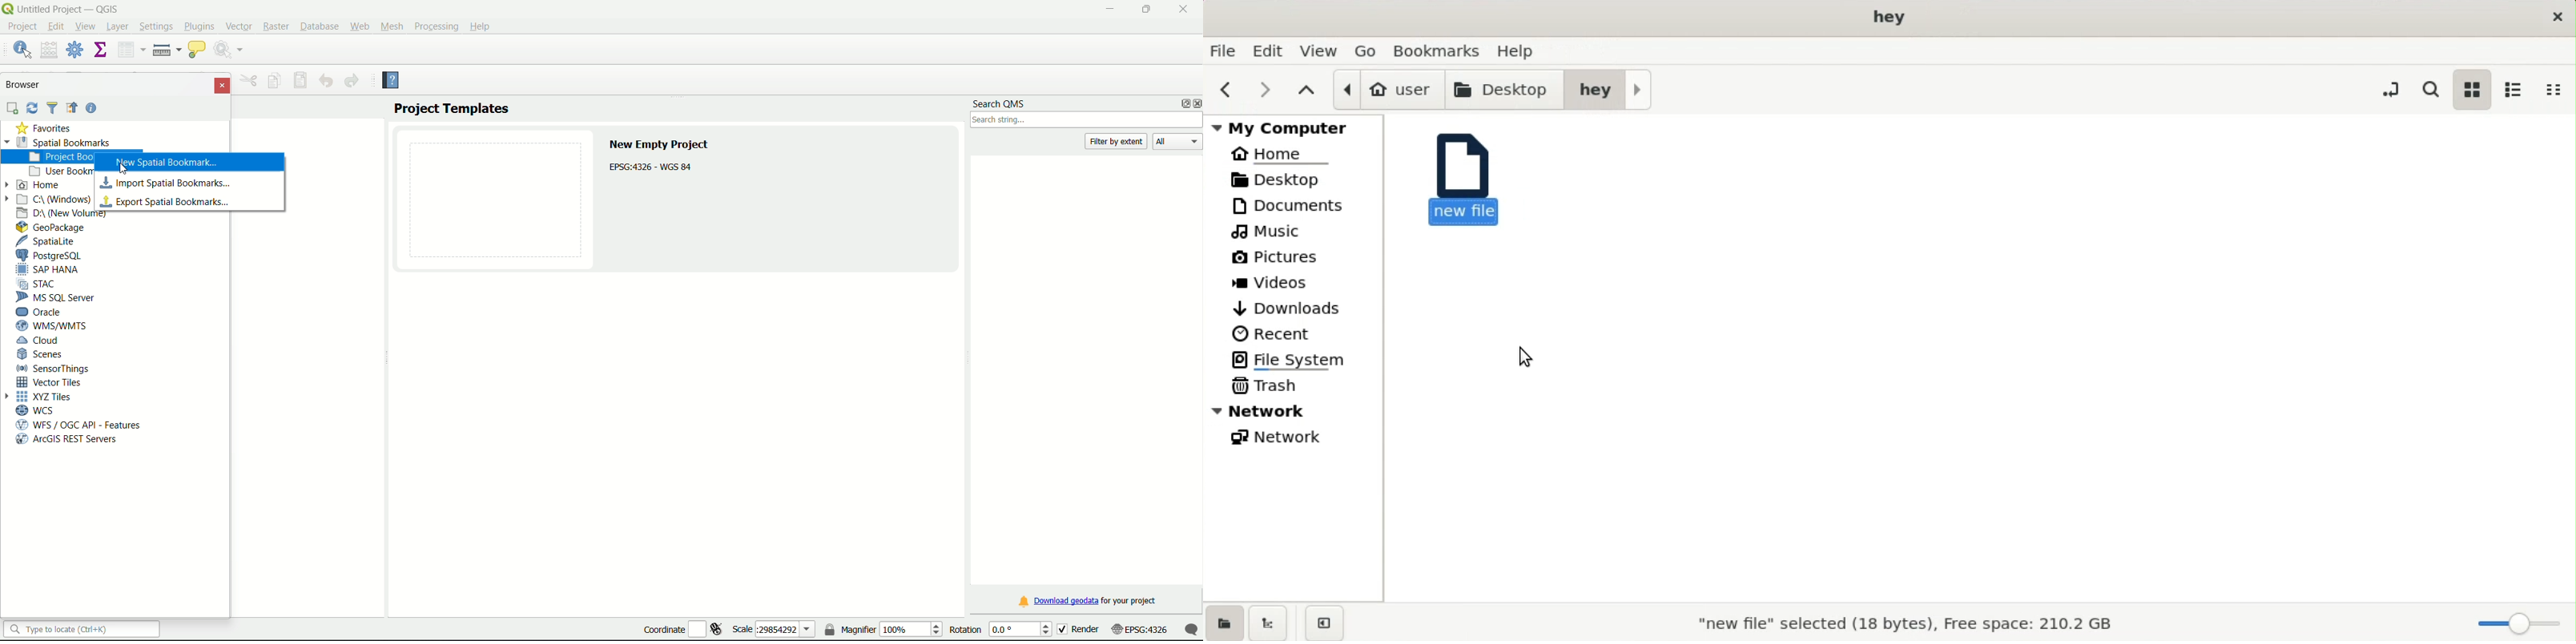  What do you see at coordinates (1441, 49) in the screenshot?
I see `bookmarks` at bounding box center [1441, 49].